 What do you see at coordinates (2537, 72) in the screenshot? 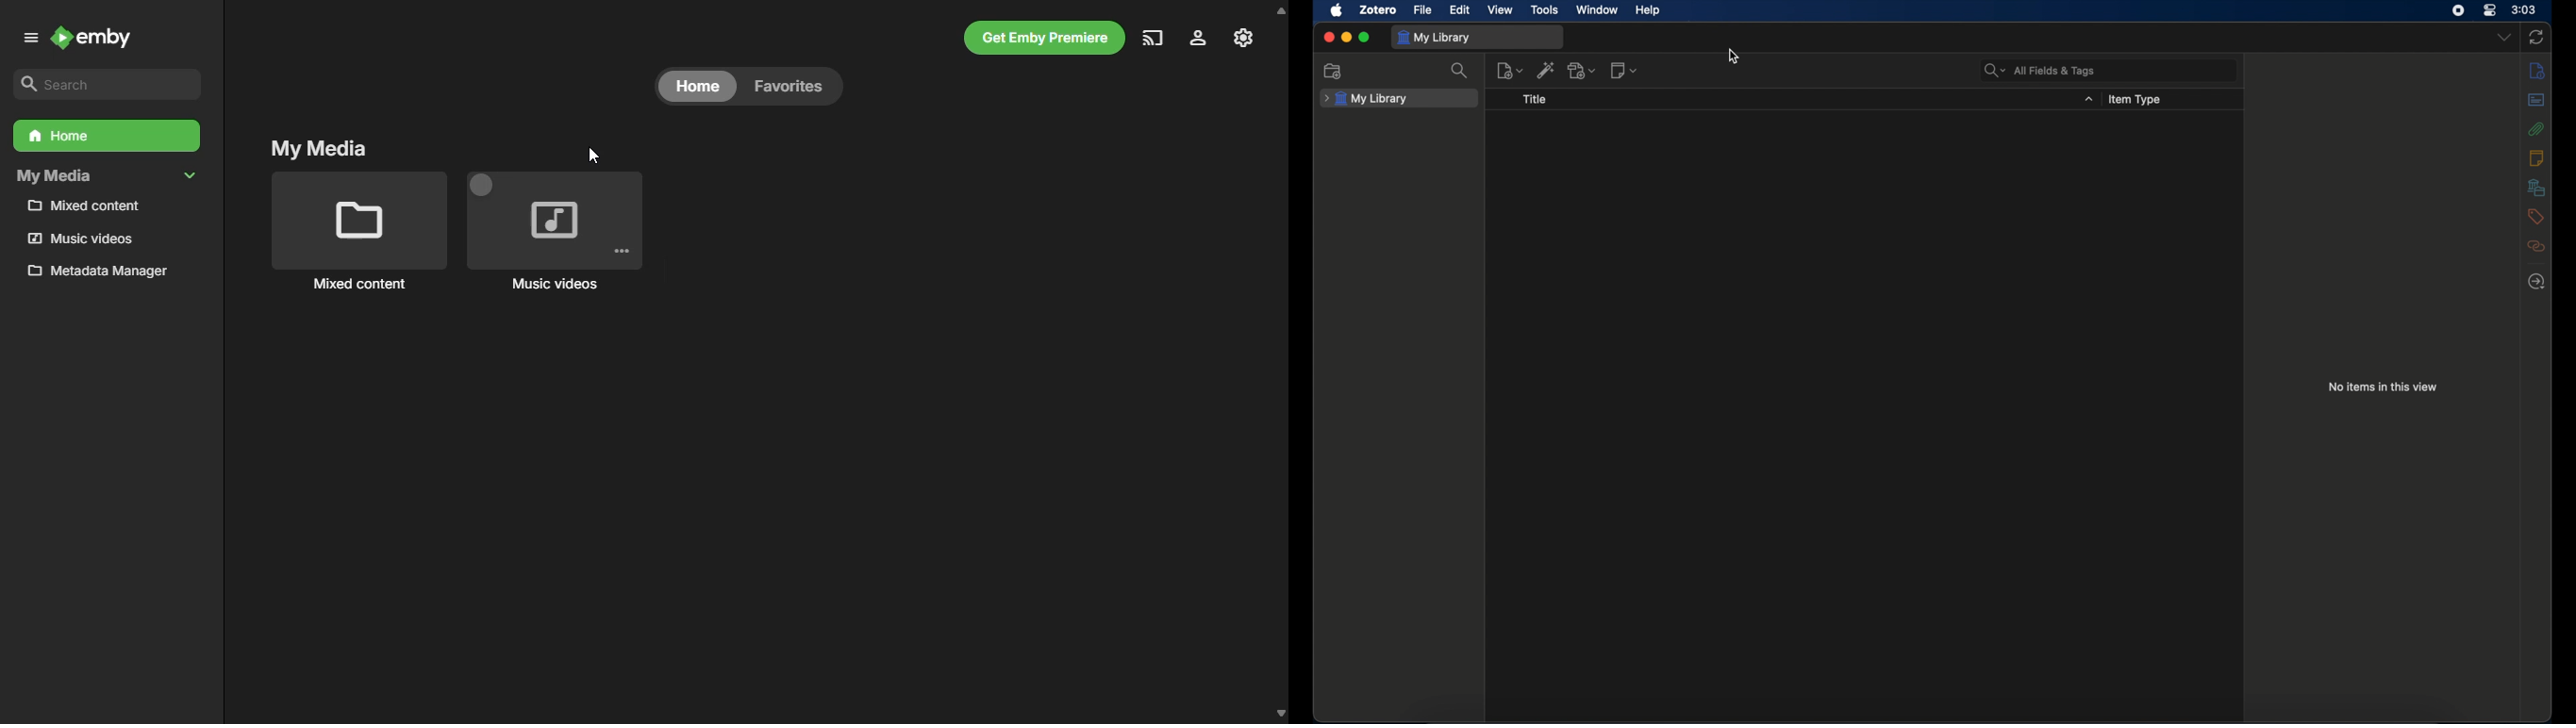
I see `info` at bounding box center [2537, 72].